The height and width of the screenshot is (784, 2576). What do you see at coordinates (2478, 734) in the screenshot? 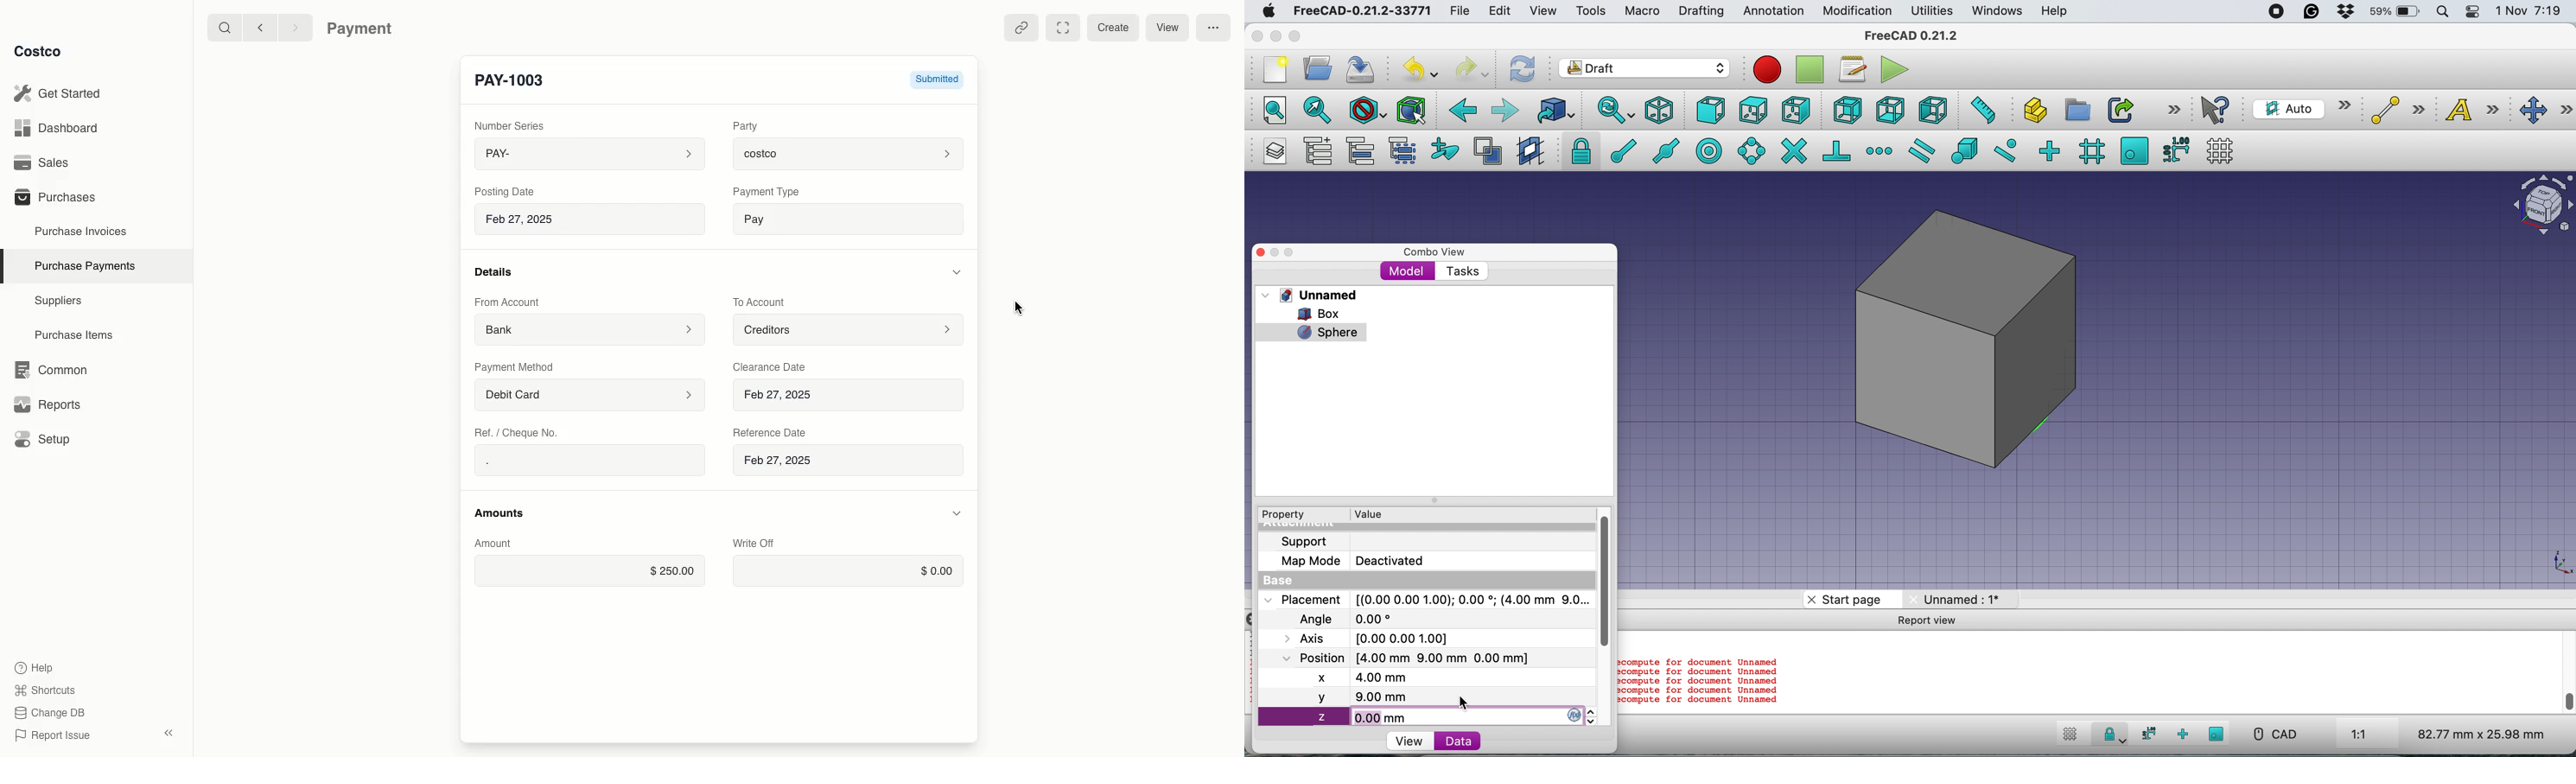
I see `dimensions` at bounding box center [2478, 734].